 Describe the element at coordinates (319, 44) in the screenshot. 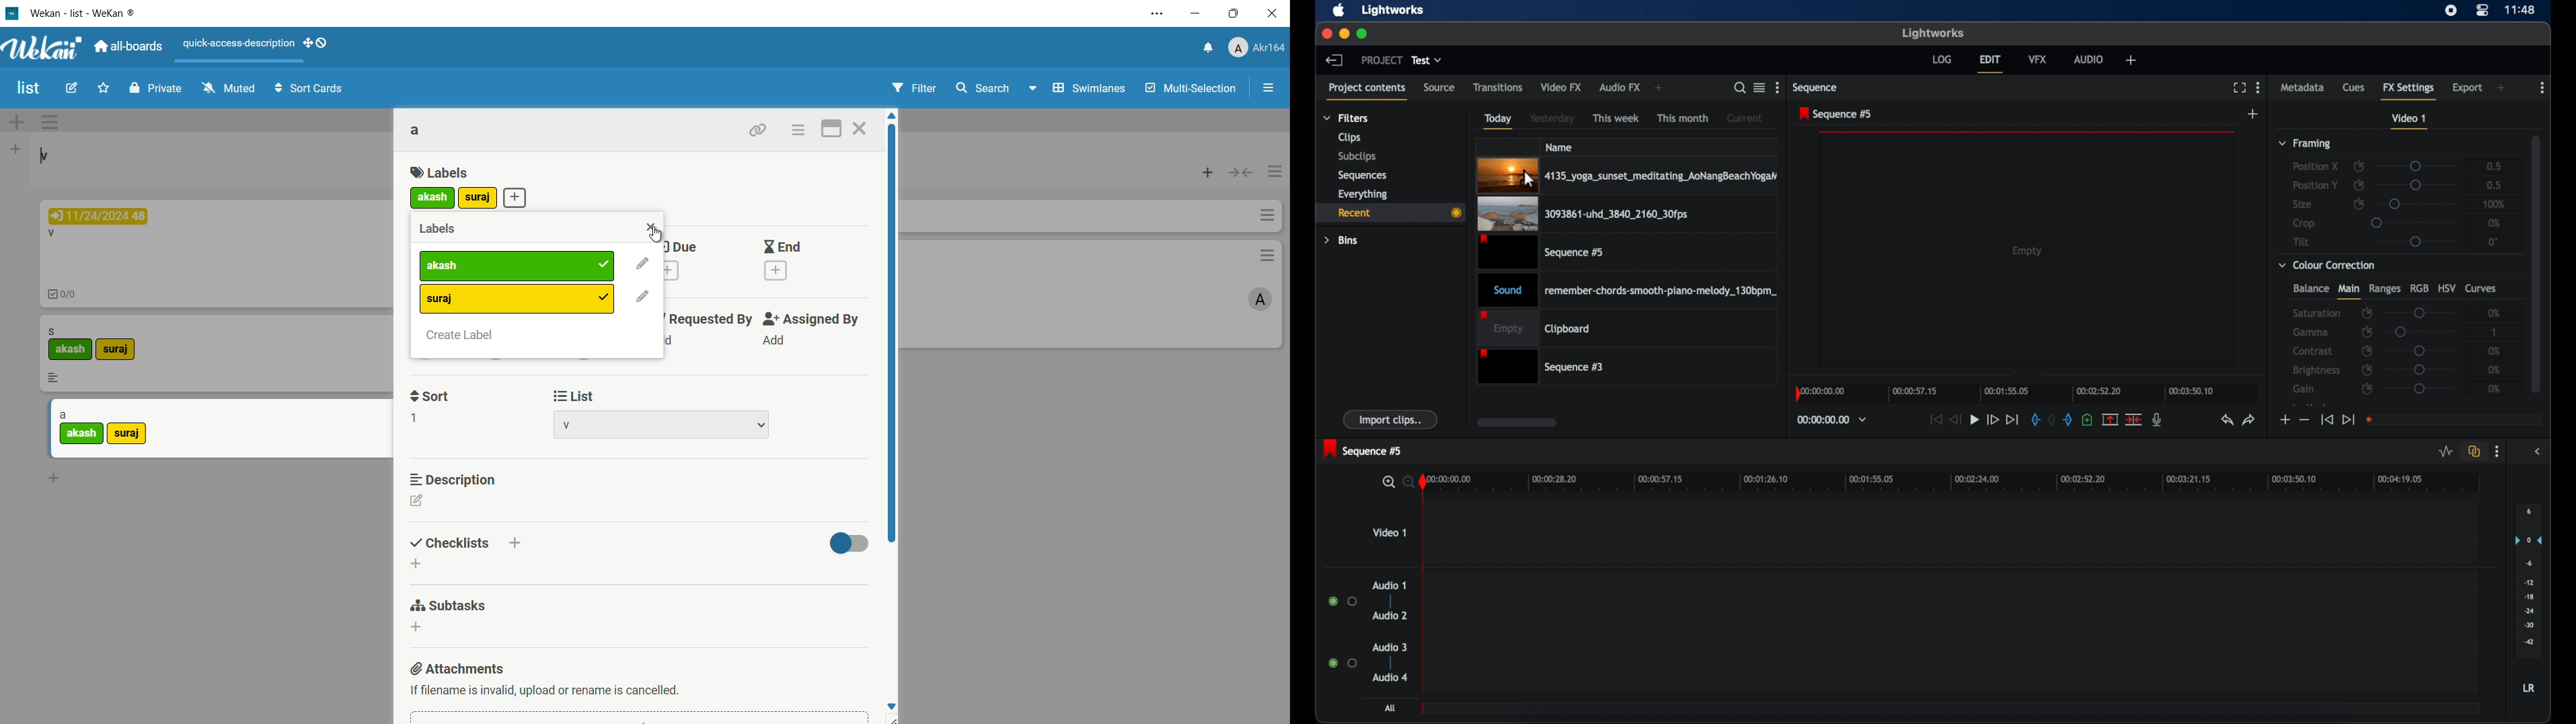

I see `show-desktop-drag-handles` at that location.